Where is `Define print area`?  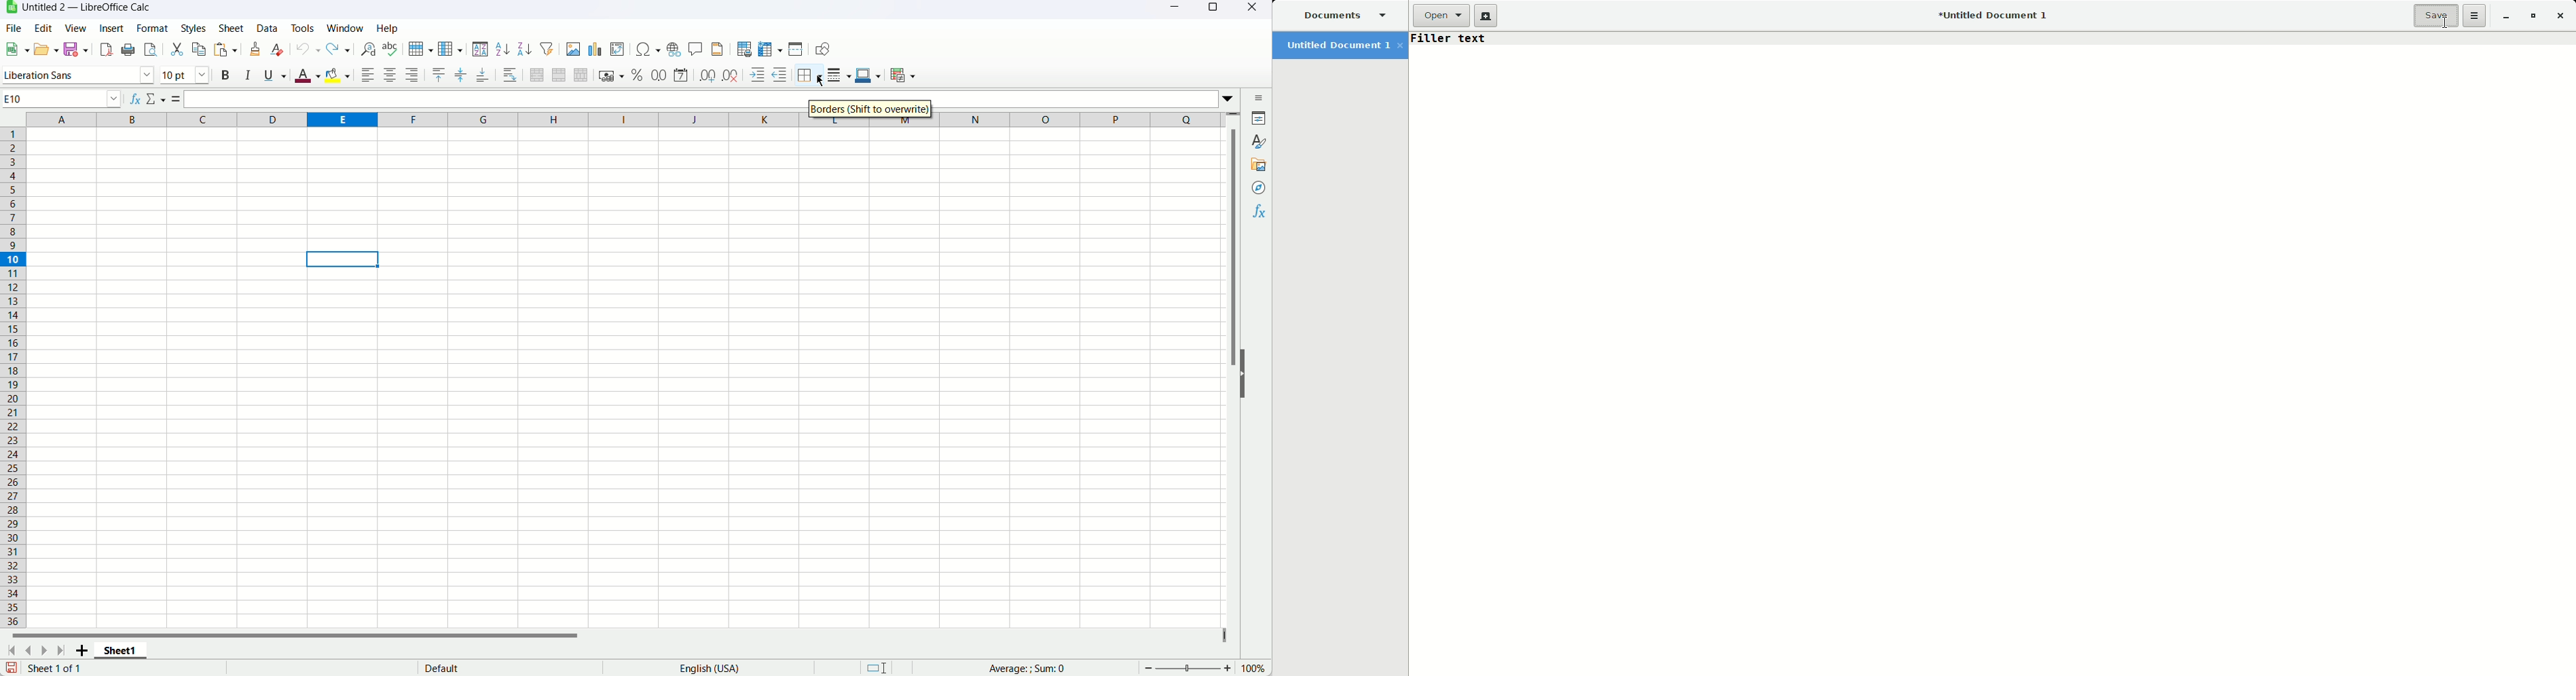 Define print area is located at coordinates (745, 48).